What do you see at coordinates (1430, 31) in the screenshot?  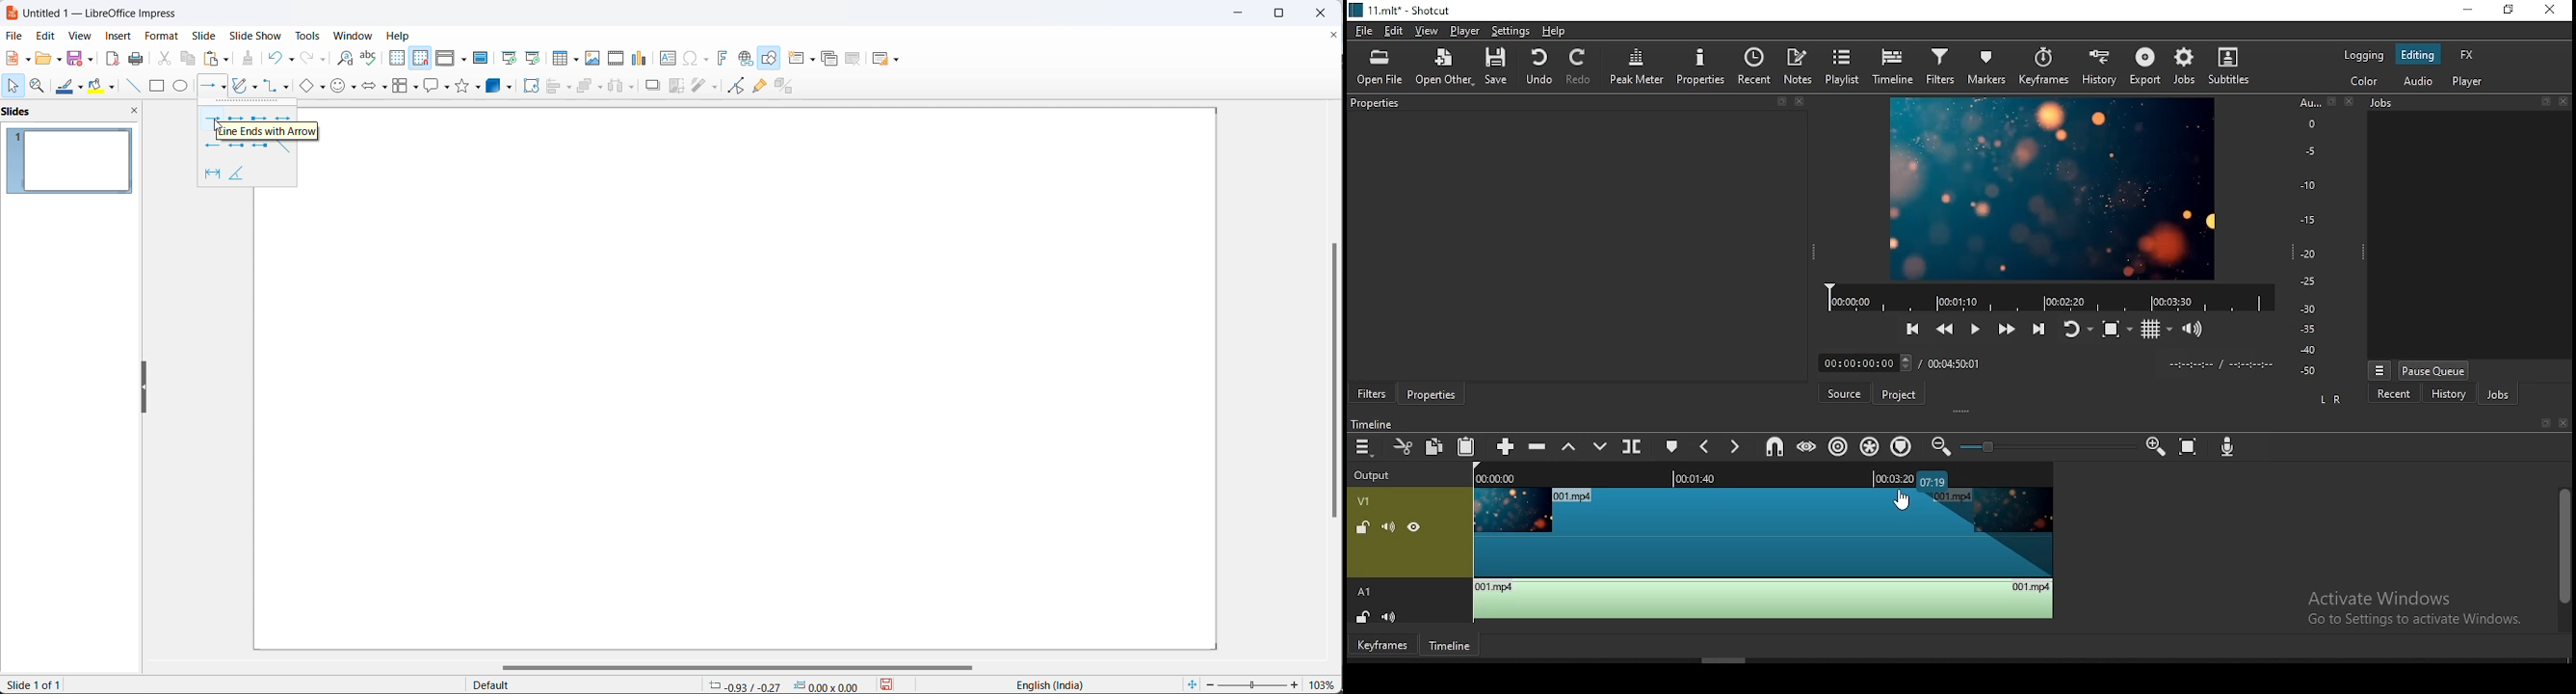 I see `view` at bounding box center [1430, 31].